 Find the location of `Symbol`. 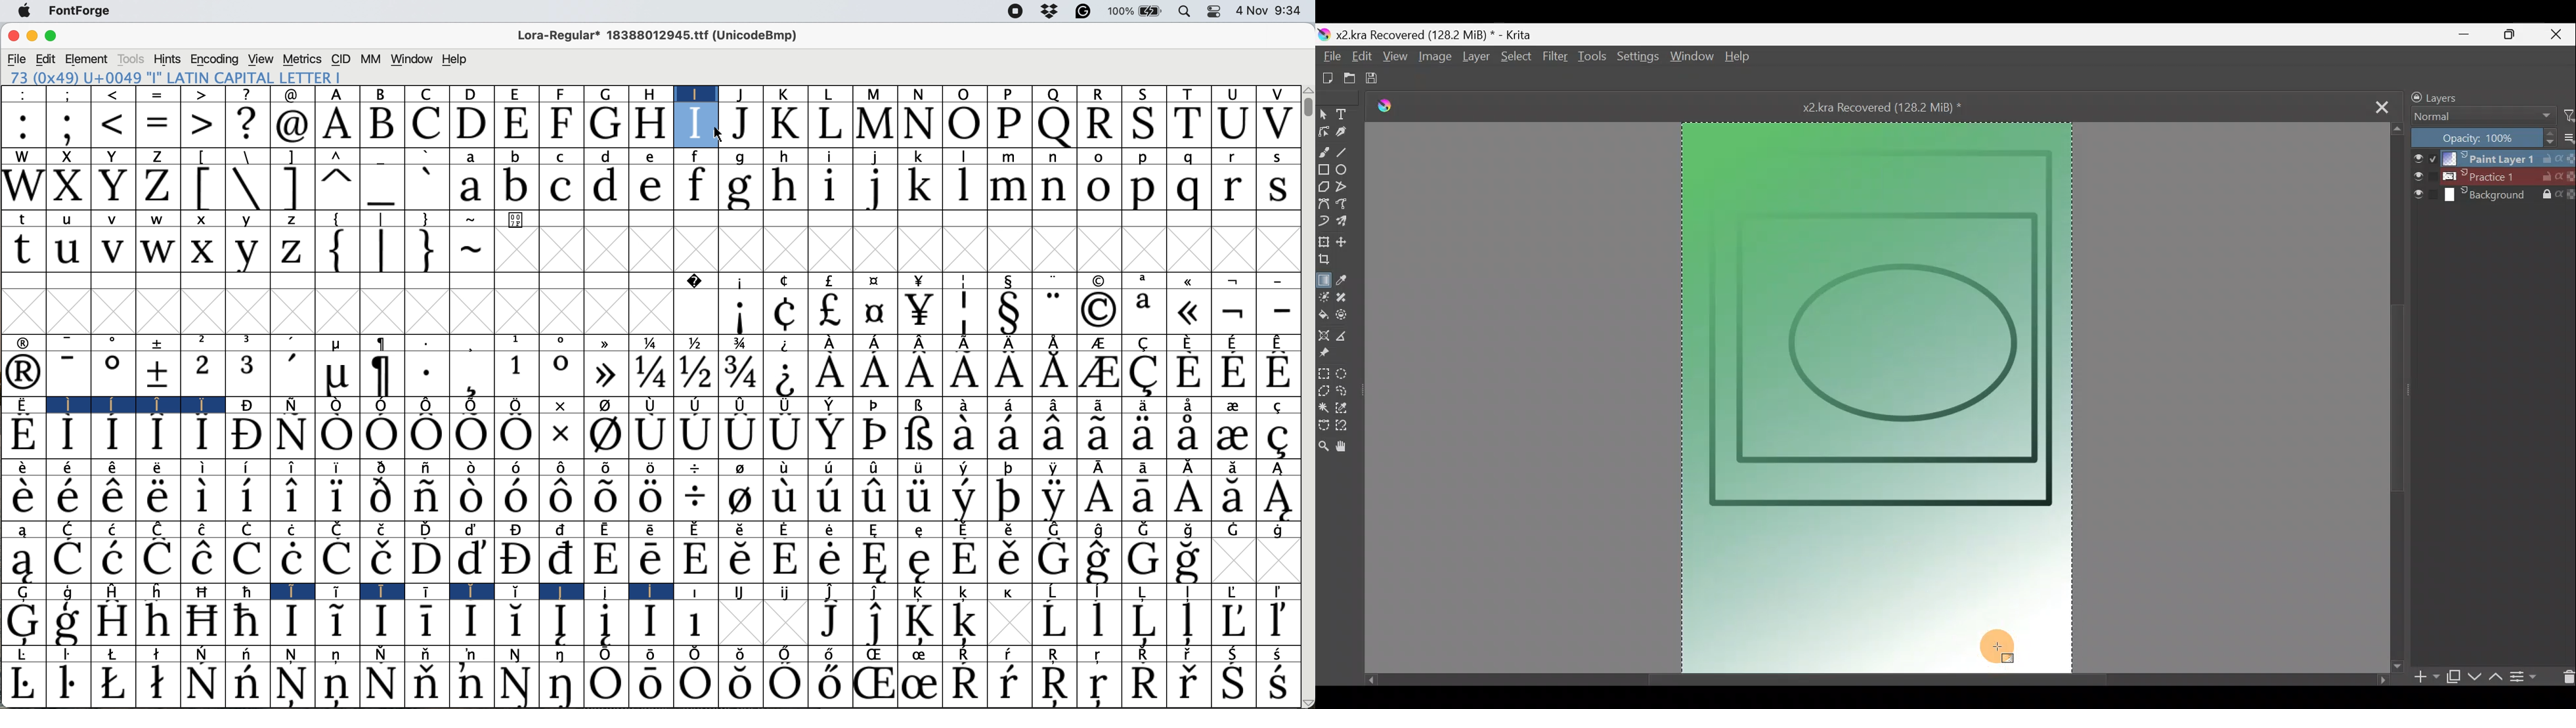

Symbol is located at coordinates (473, 621).